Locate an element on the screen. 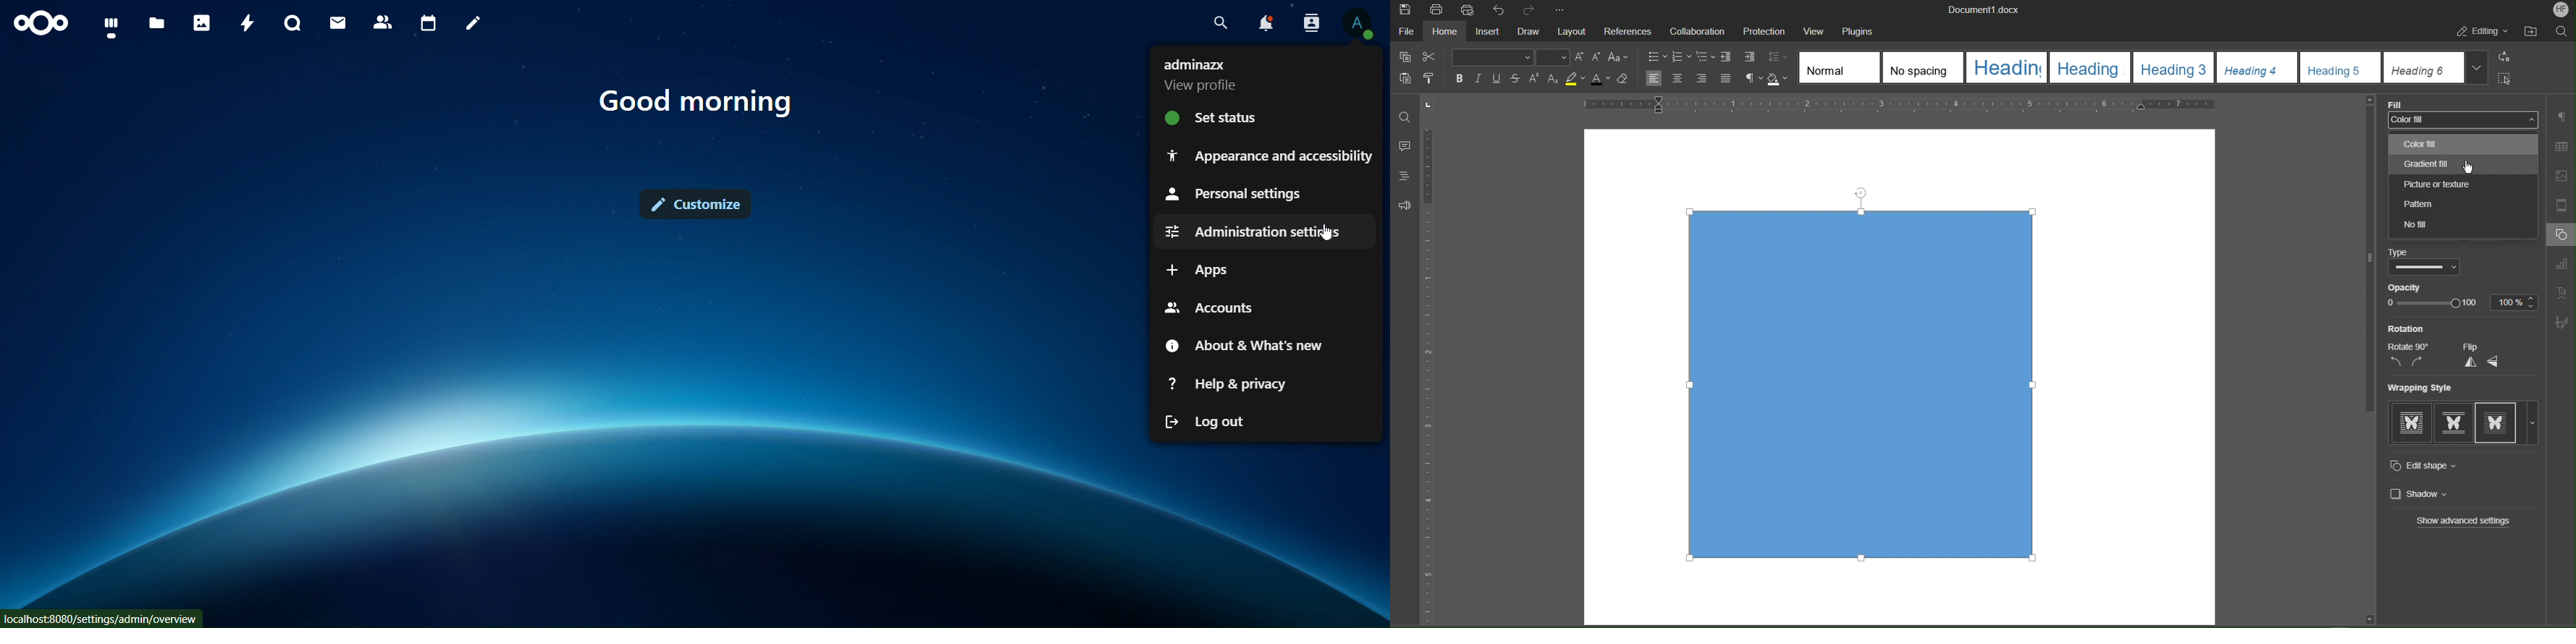  Edit Shape is located at coordinates (2432, 466).